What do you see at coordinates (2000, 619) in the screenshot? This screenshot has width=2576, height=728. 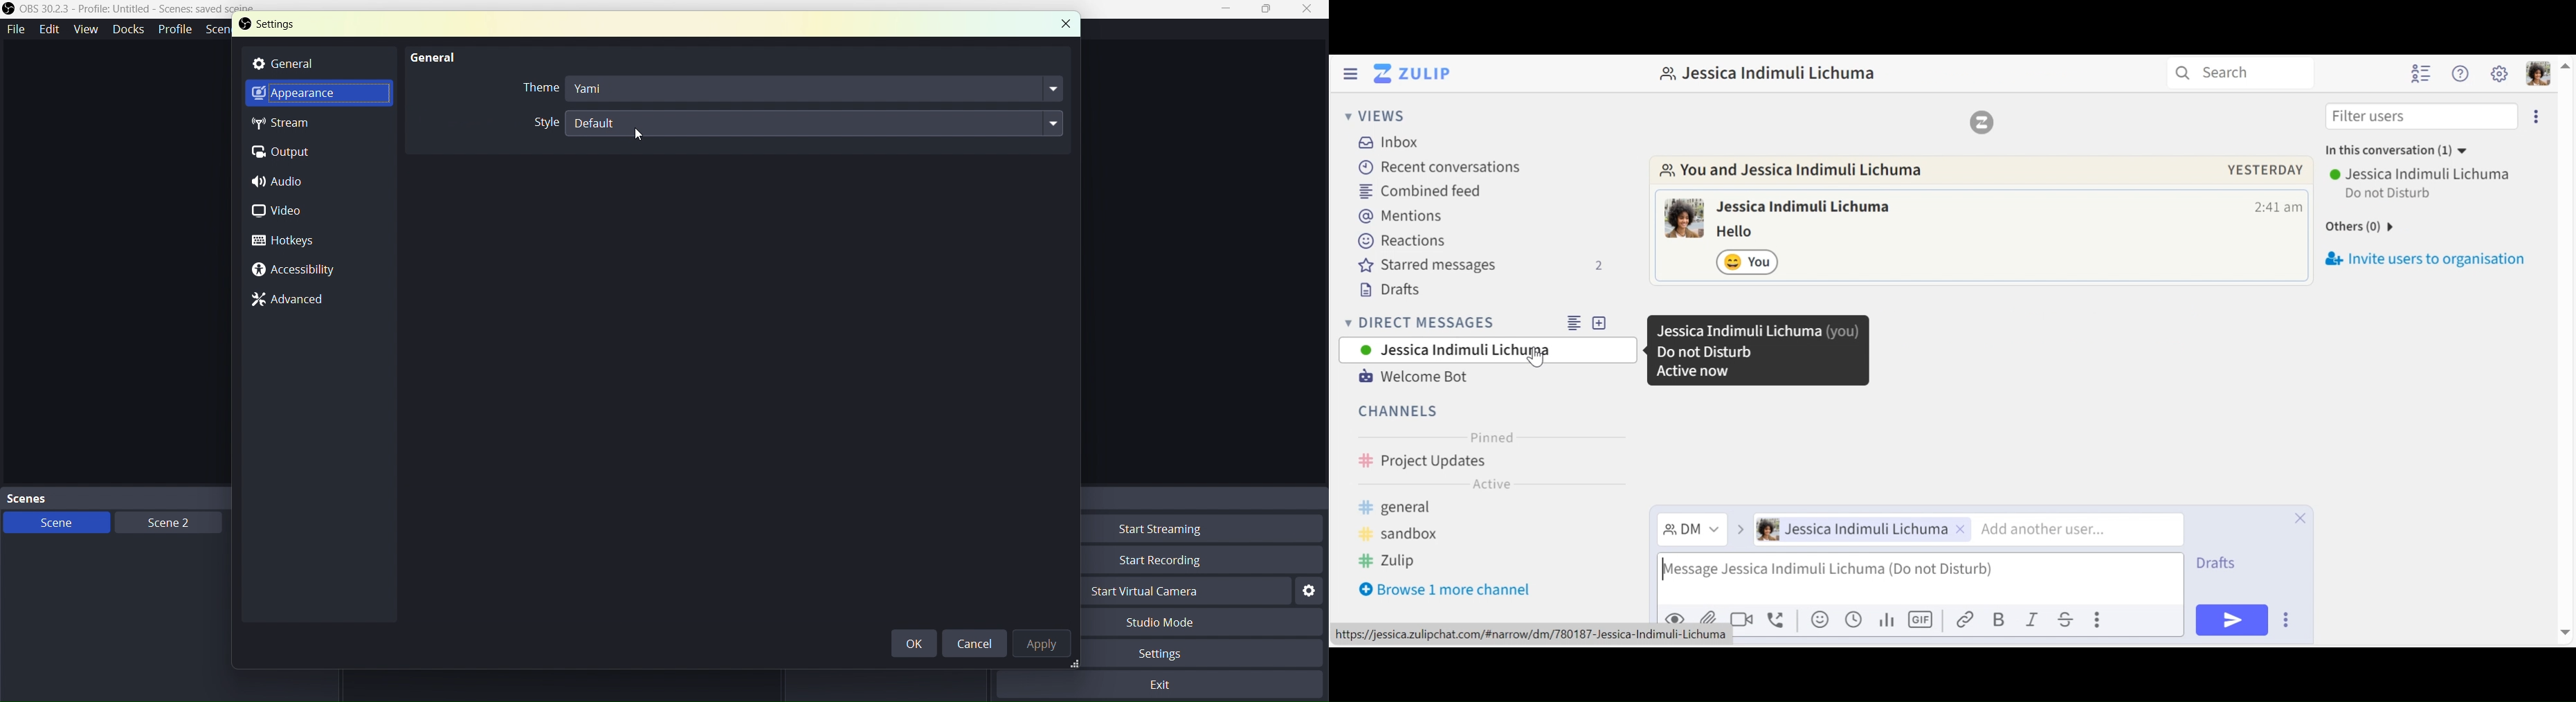 I see `Bold` at bounding box center [2000, 619].